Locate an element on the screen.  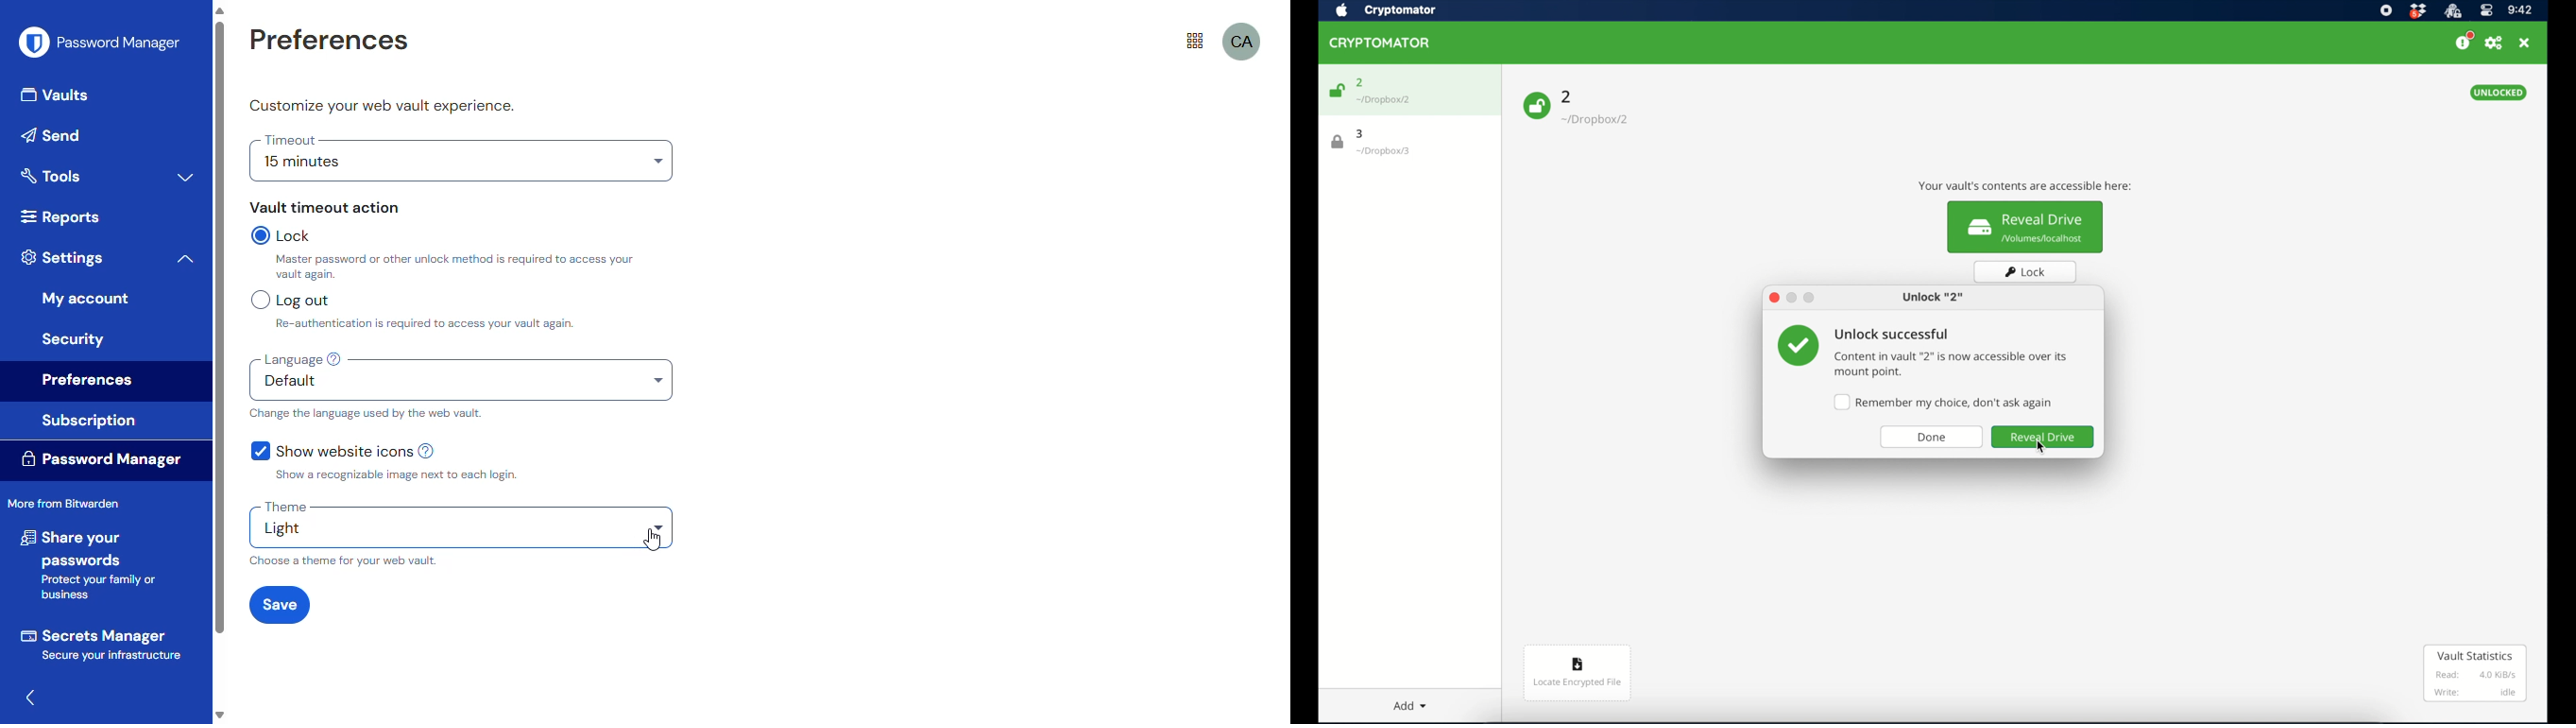
toggle expand is located at coordinates (186, 177).